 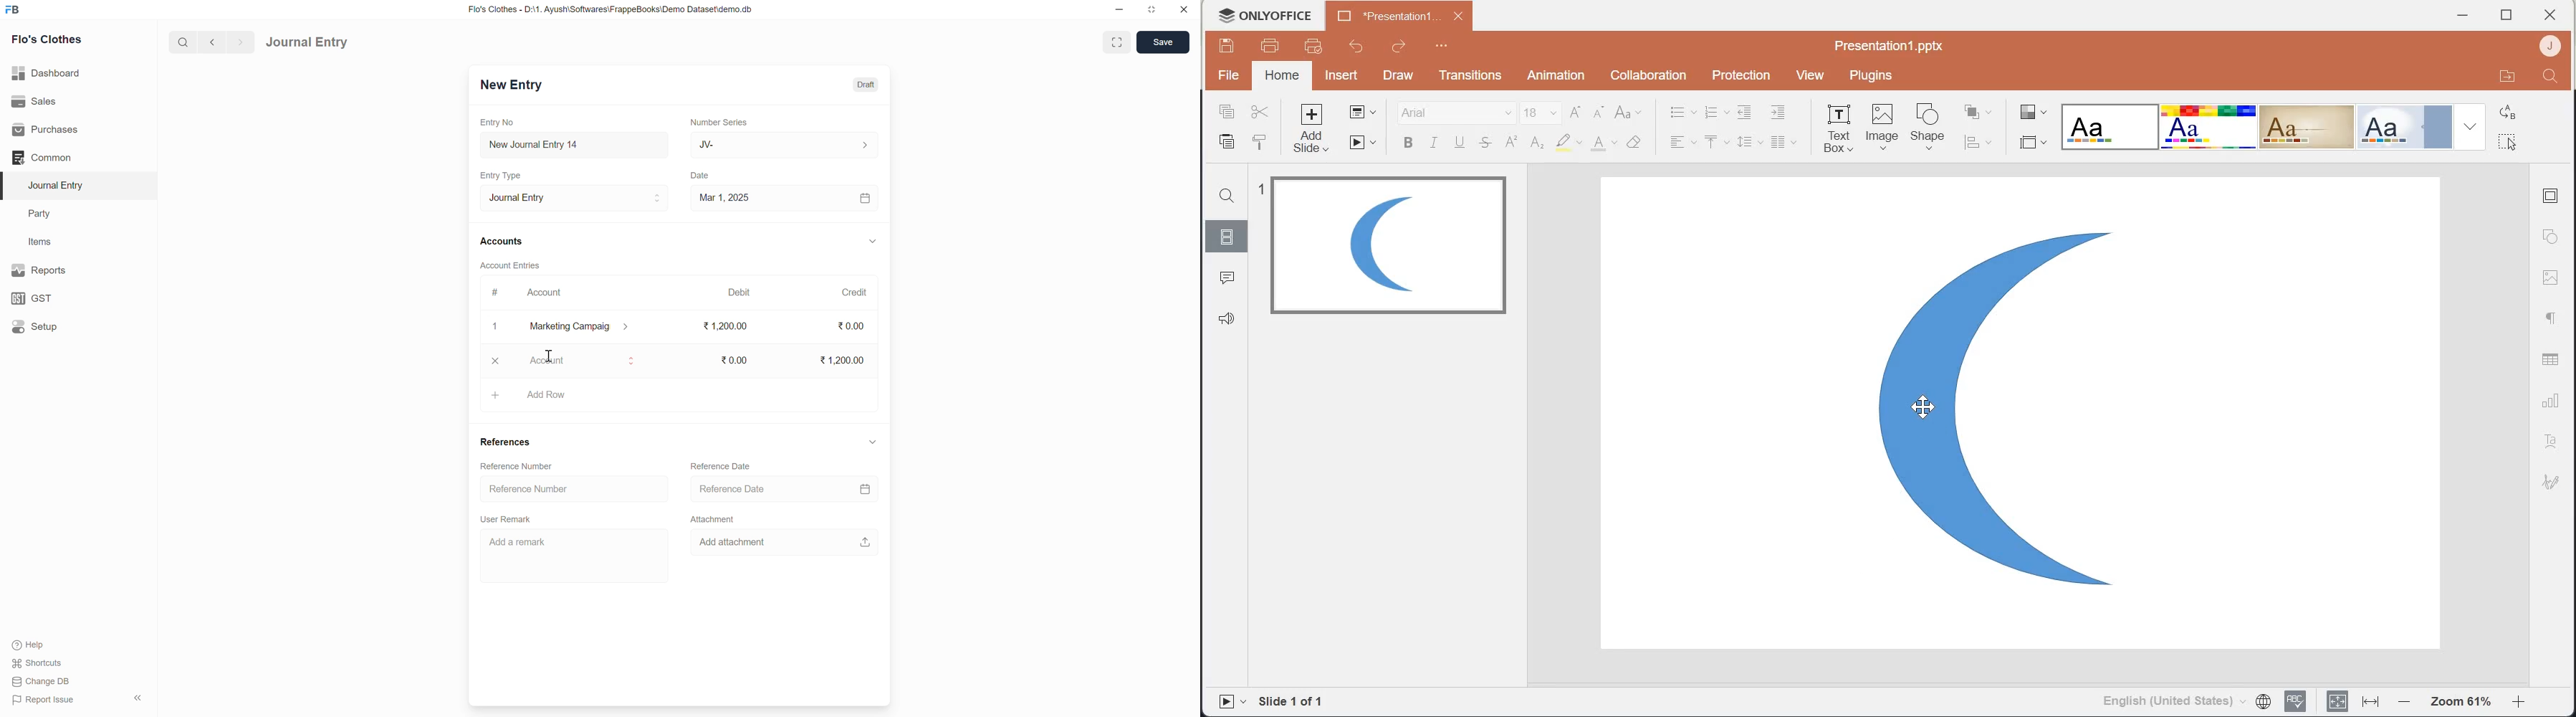 What do you see at coordinates (2512, 110) in the screenshot?
I see `Replace` at bounding box center [2512, 110].